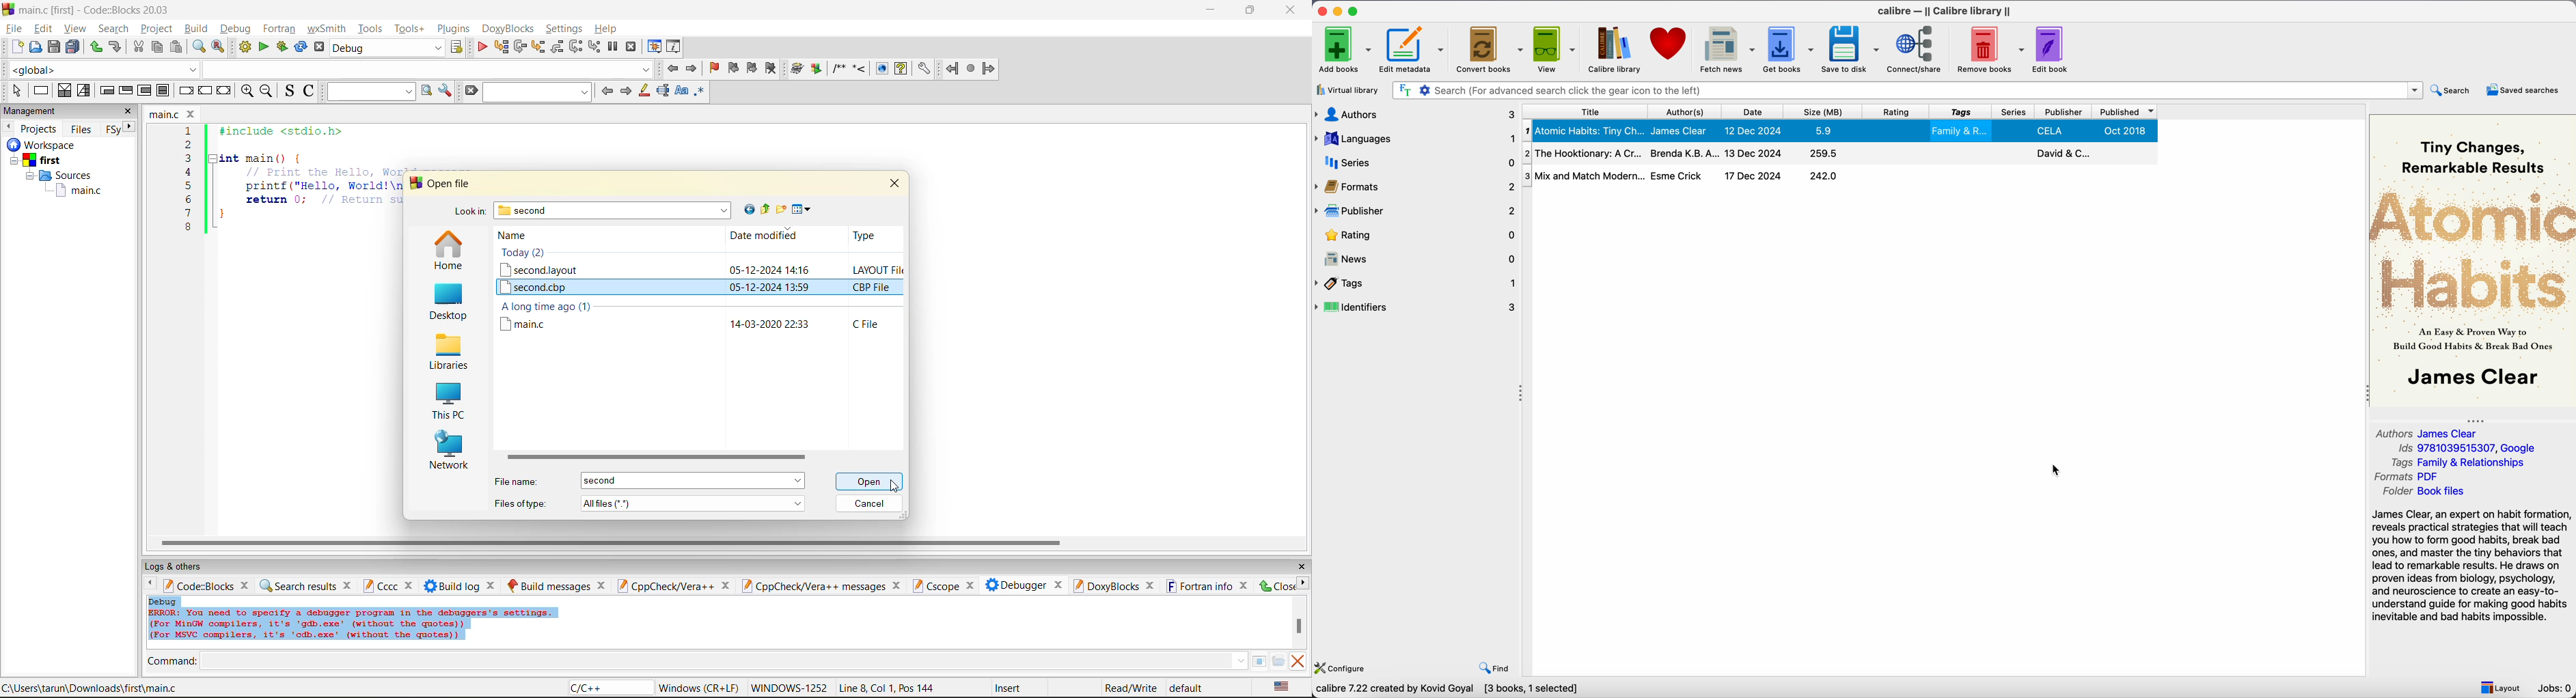 This screenshot has width=2576, height=700. Describe the element at coordinates (1958, 130) in the screenshot. I see `Family & R..` at that location.